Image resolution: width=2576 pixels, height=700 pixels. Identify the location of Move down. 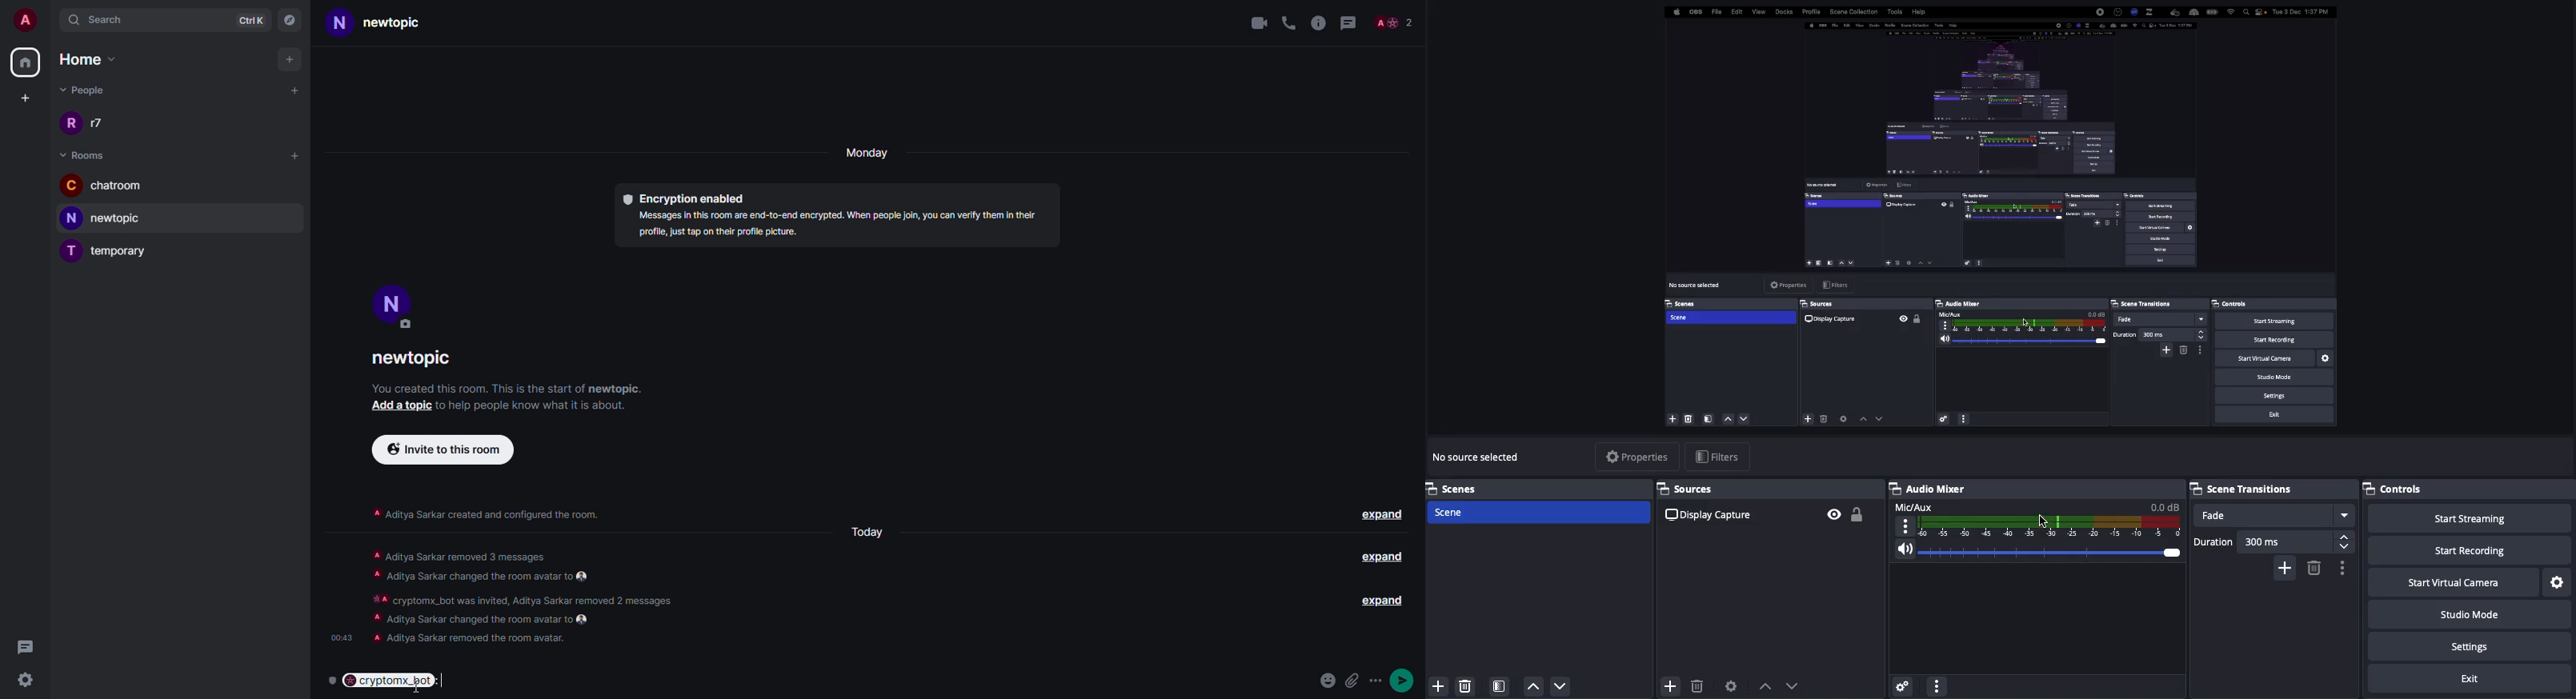
(1793, 685).